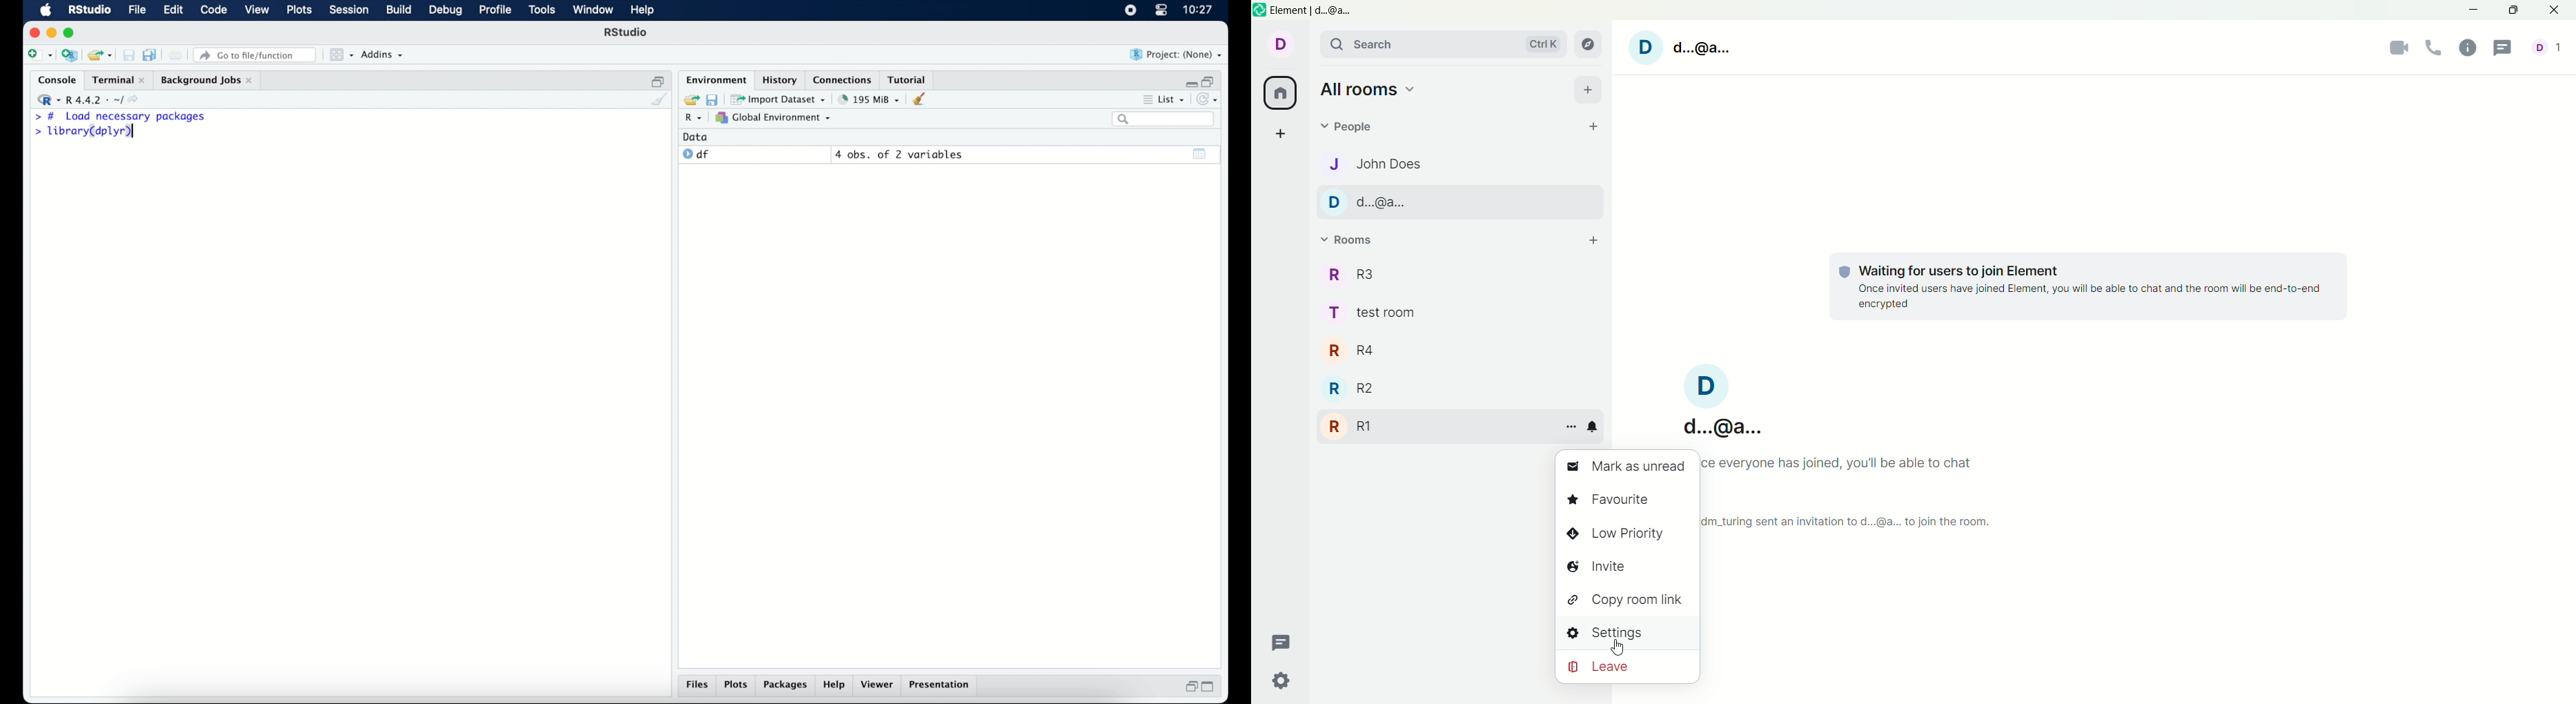 Image resolution: width=2576 pixels, height=728 pixels. Describe the element at coordinates (1850, 524) in the screenshot. I see `Im_turing sent an invitation to d...@a... to join the room.` at that location.